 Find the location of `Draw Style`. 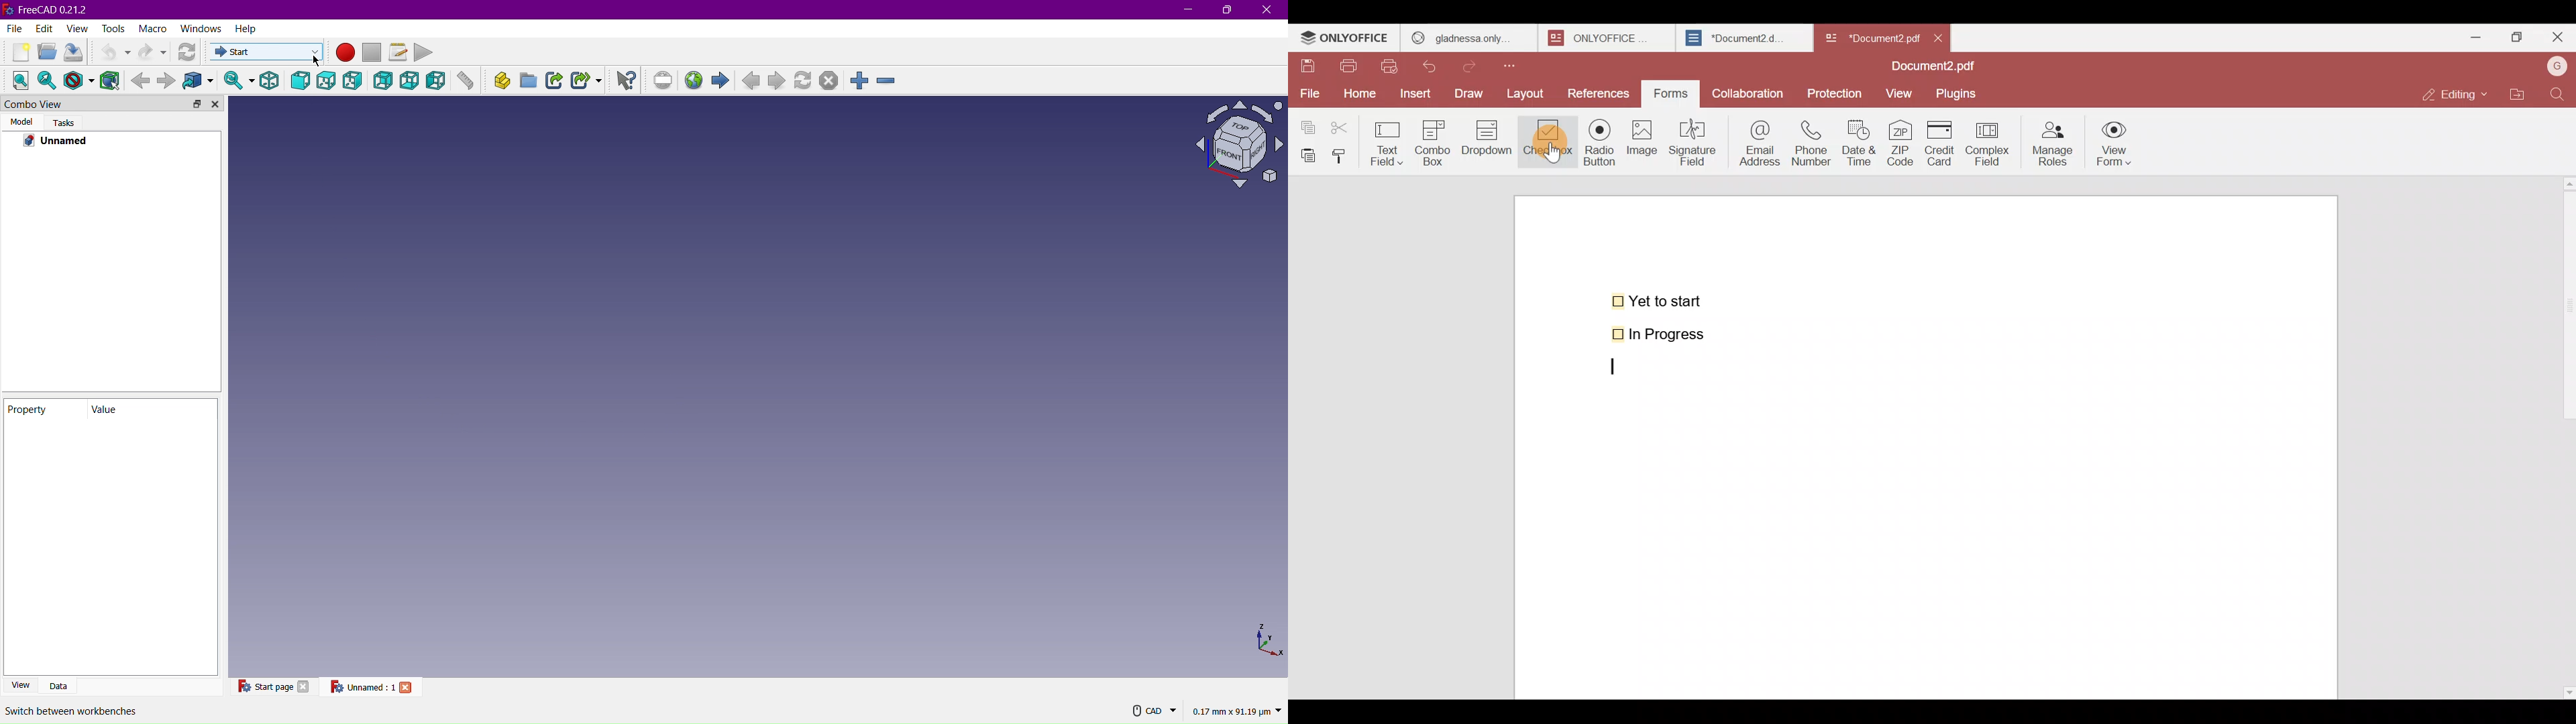

Draw Style is located at coordinates (79, 80).